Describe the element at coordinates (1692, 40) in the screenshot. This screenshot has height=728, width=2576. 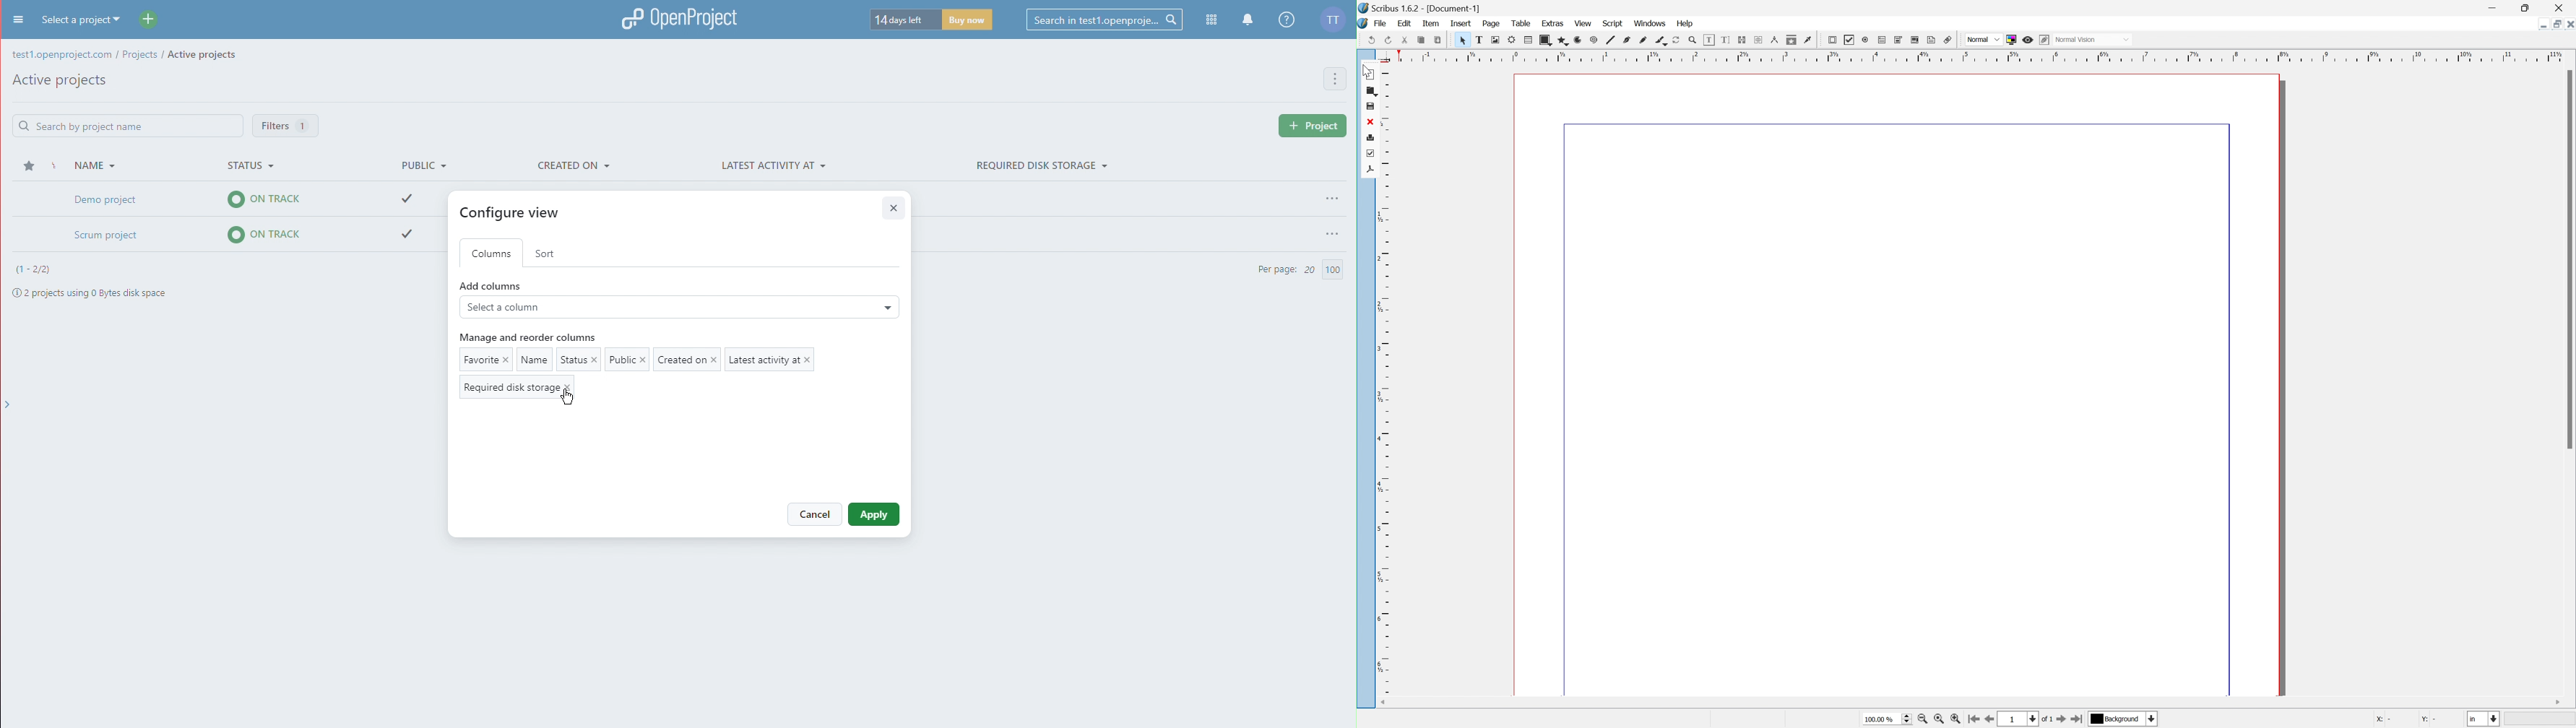
I see `arc` at that location.